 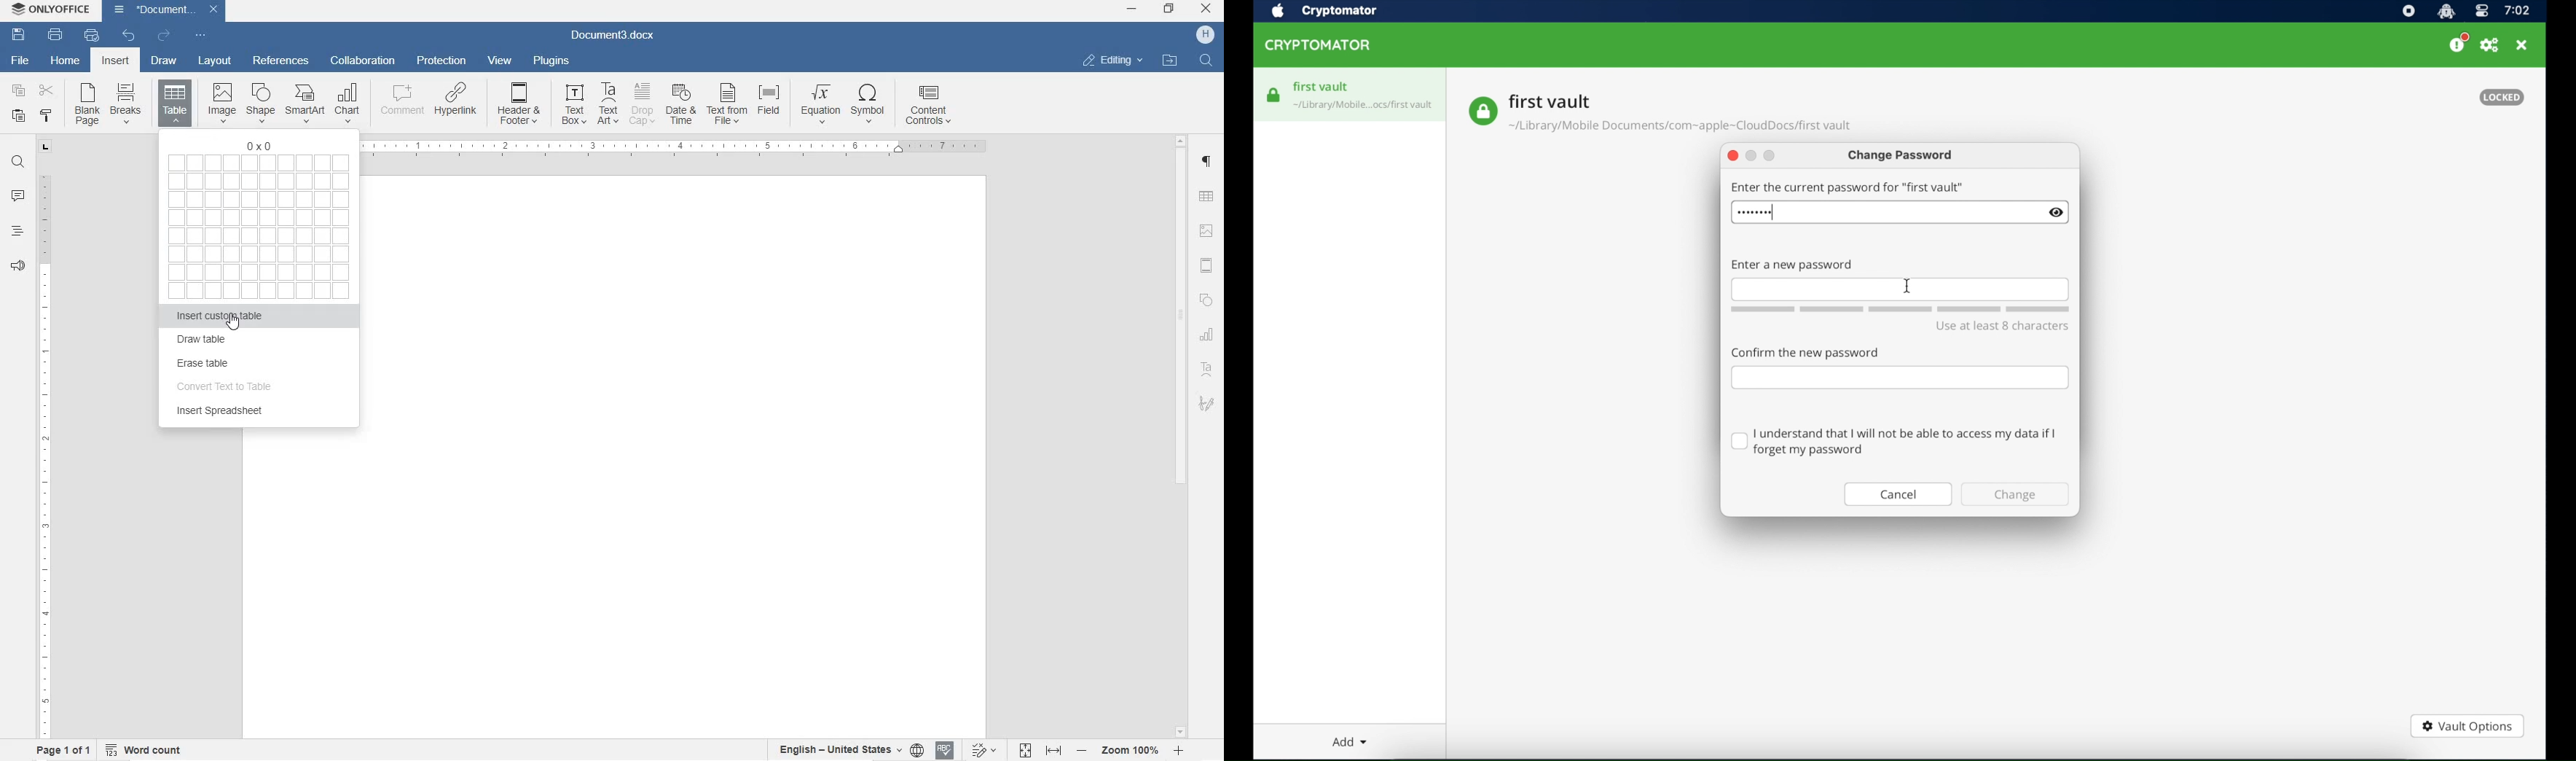 I want to click on vault name, so click(x=1550, y=101).